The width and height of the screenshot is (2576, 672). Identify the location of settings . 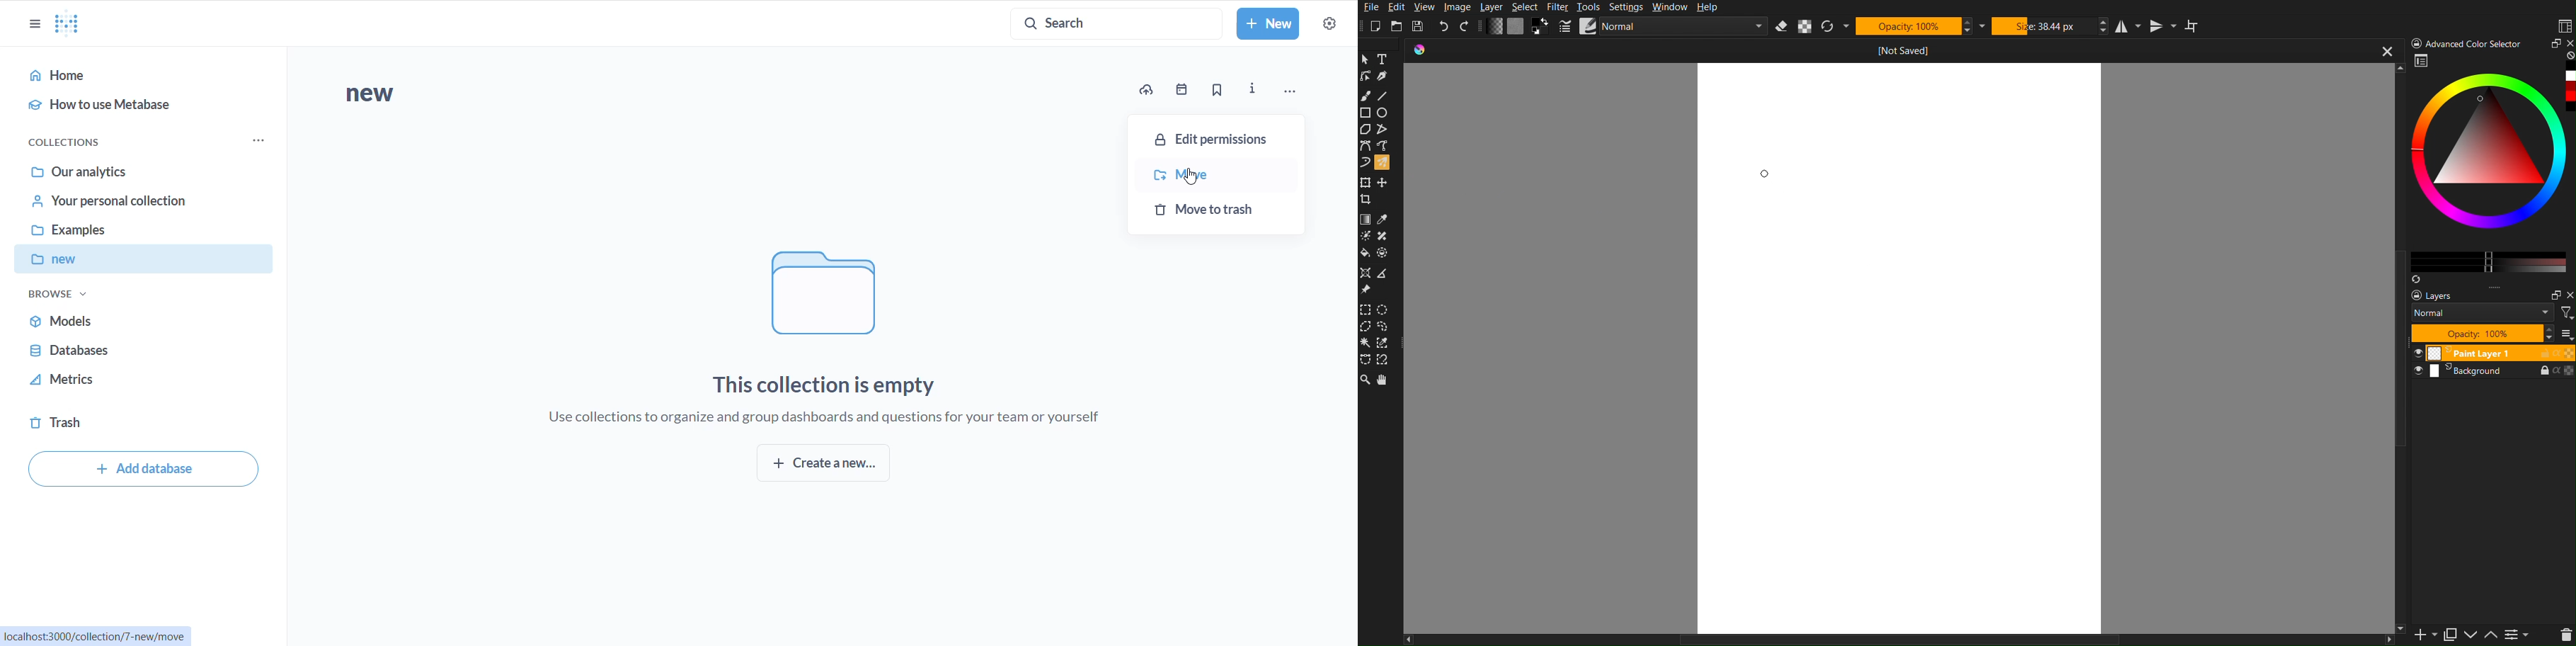
(1331, 25).